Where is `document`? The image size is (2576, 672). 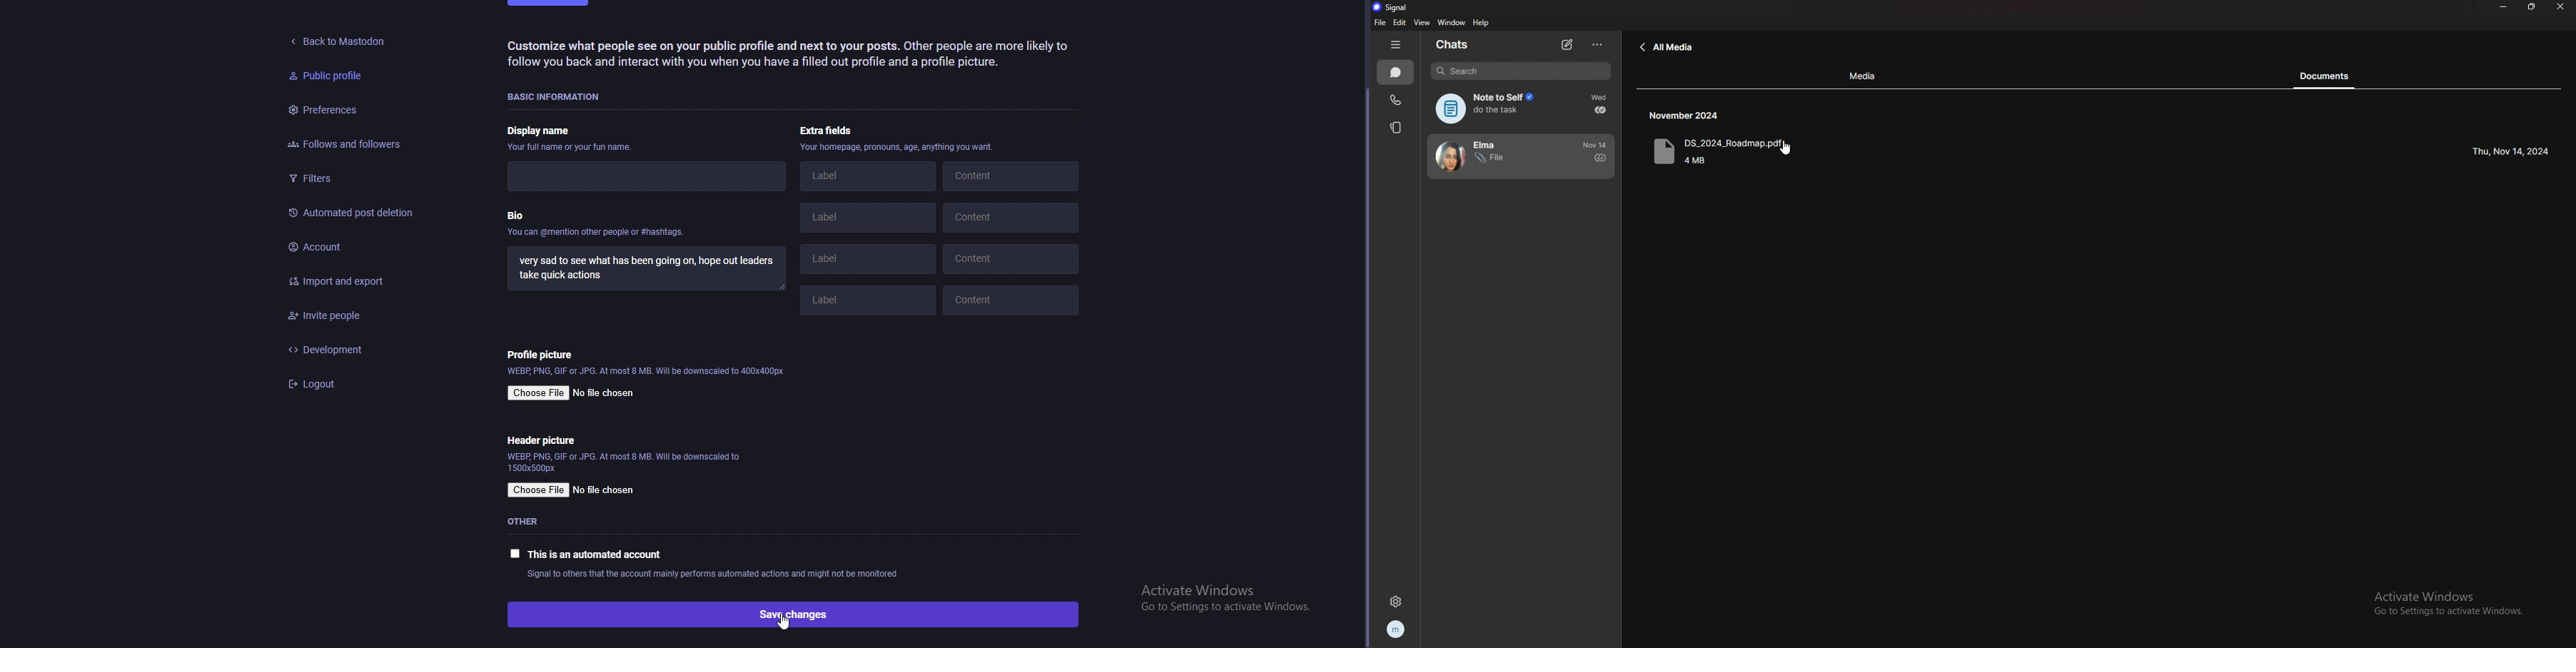 document is located at coordinates (1745, 153).